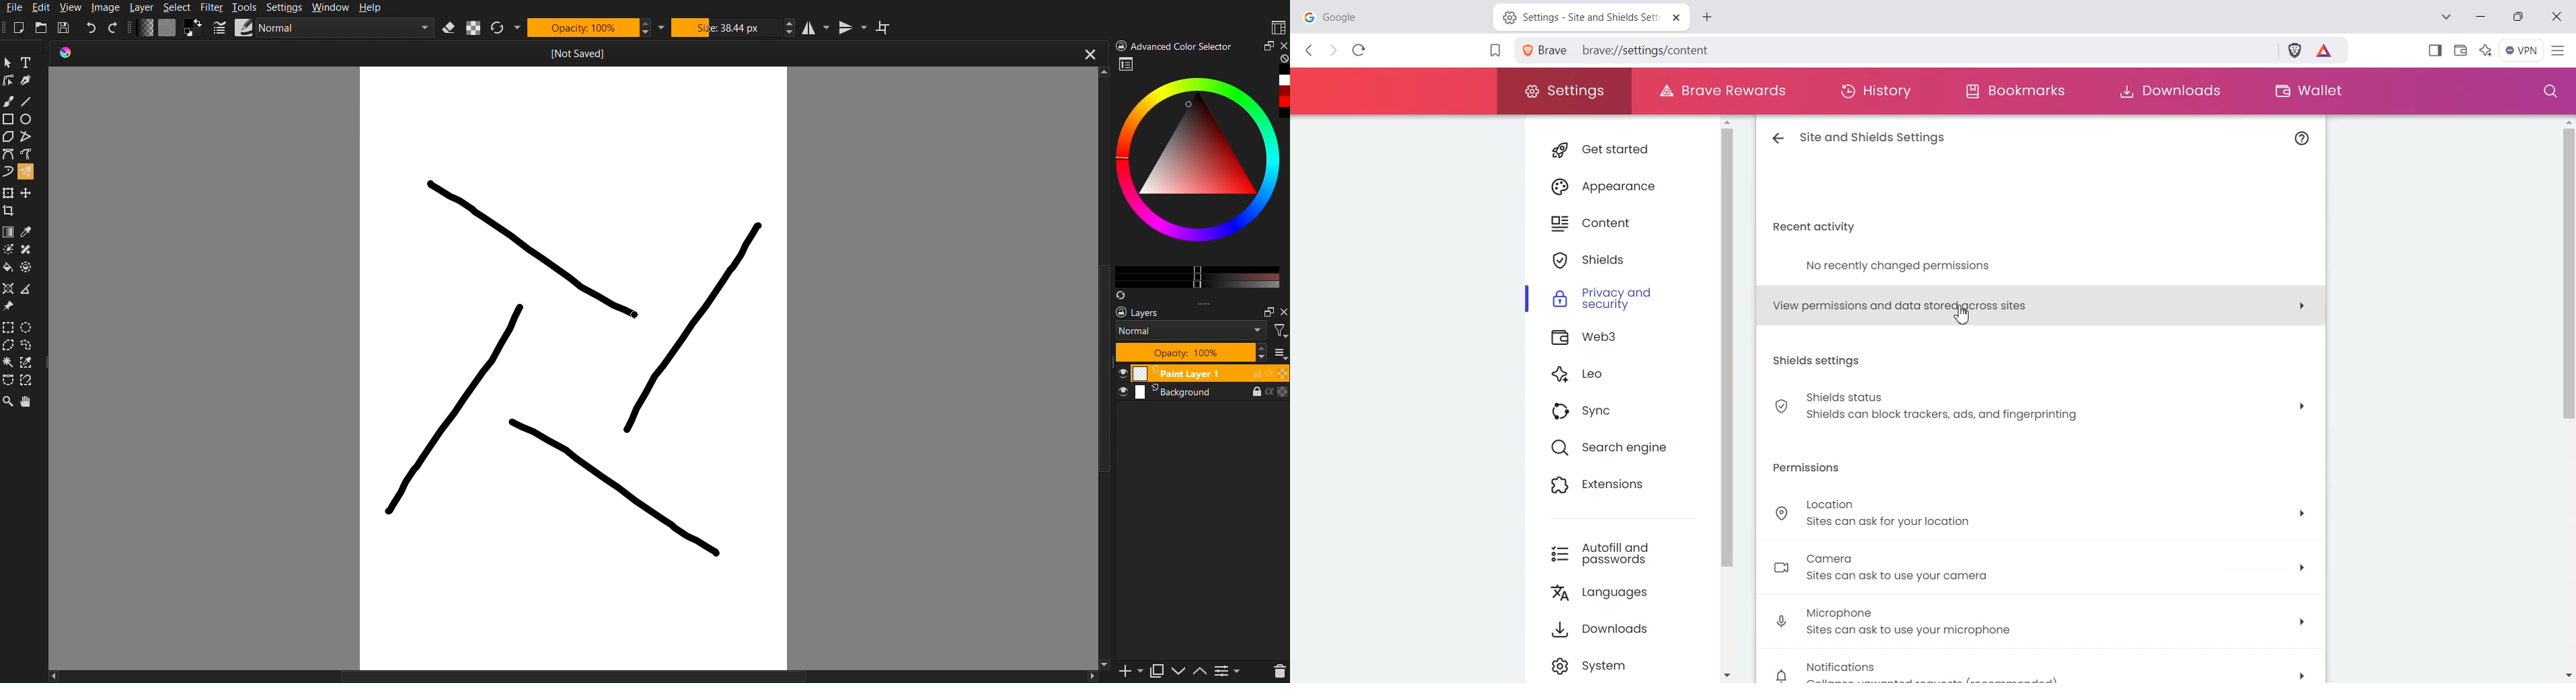  Describe the element at coordinates (1178, 672) in the screenshot. I see `down` at that location.